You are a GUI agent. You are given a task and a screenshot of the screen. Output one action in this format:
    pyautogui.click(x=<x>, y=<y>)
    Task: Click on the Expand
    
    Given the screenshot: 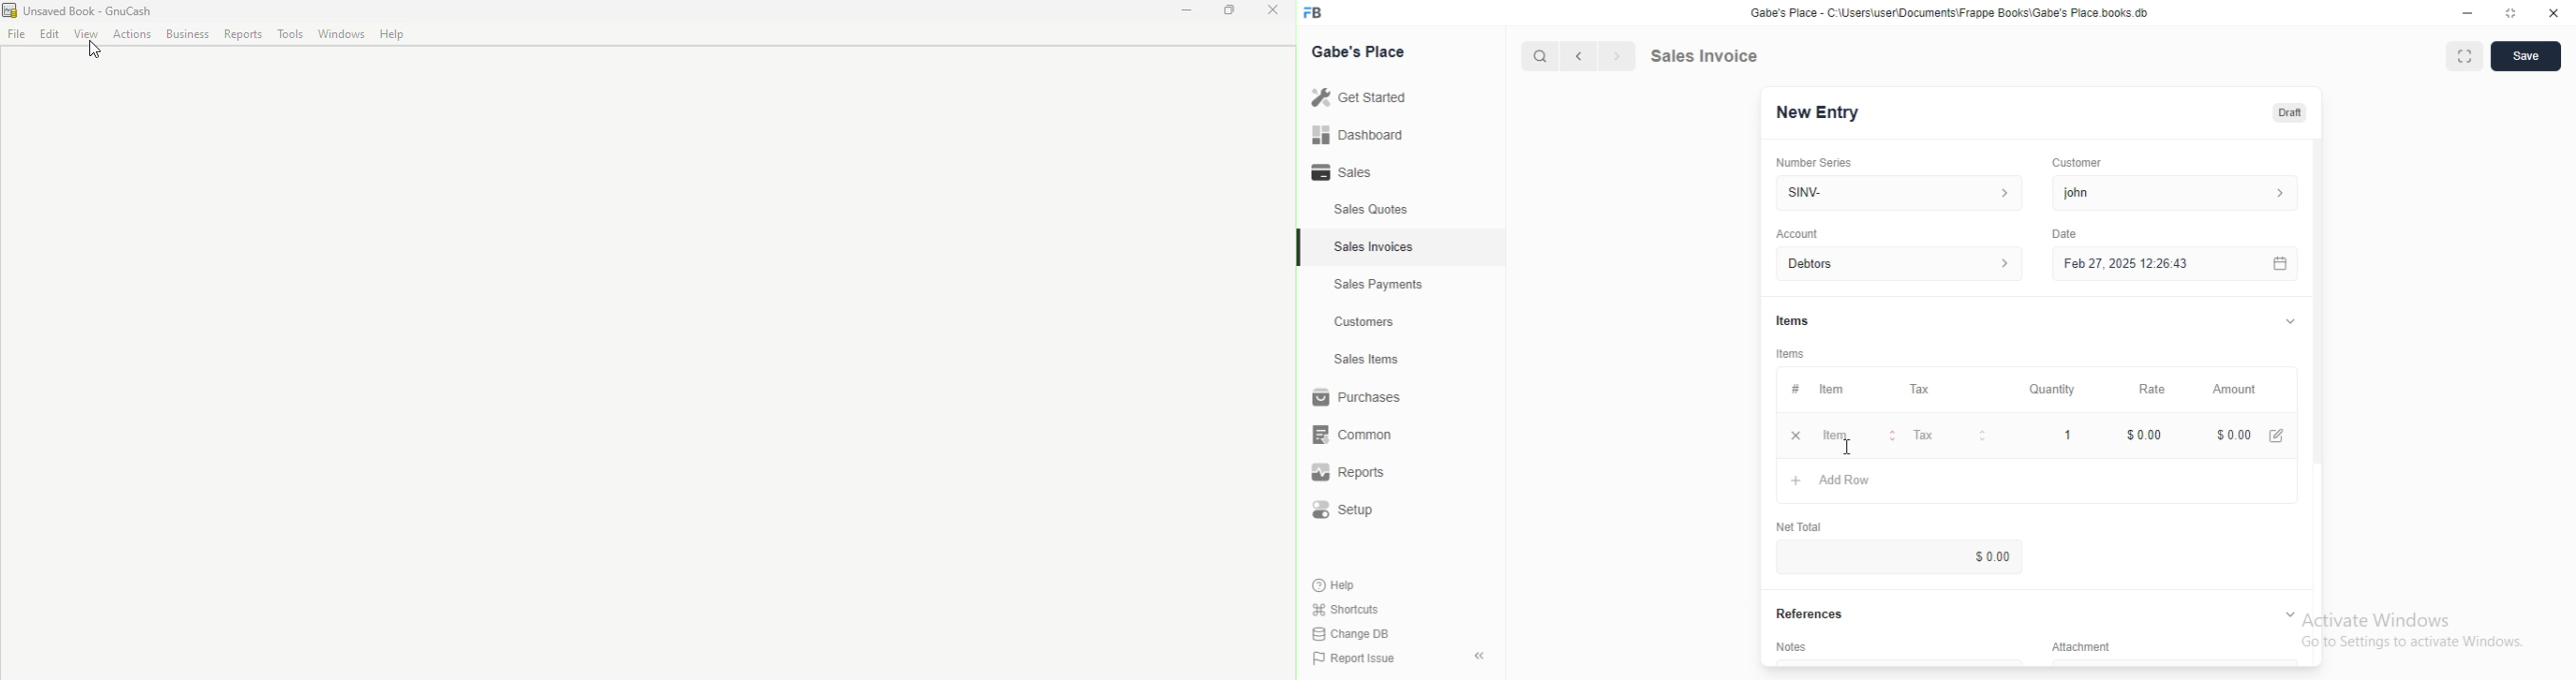 What is the action you would take?
    pyautogui.click(x=2511, y=14)
    